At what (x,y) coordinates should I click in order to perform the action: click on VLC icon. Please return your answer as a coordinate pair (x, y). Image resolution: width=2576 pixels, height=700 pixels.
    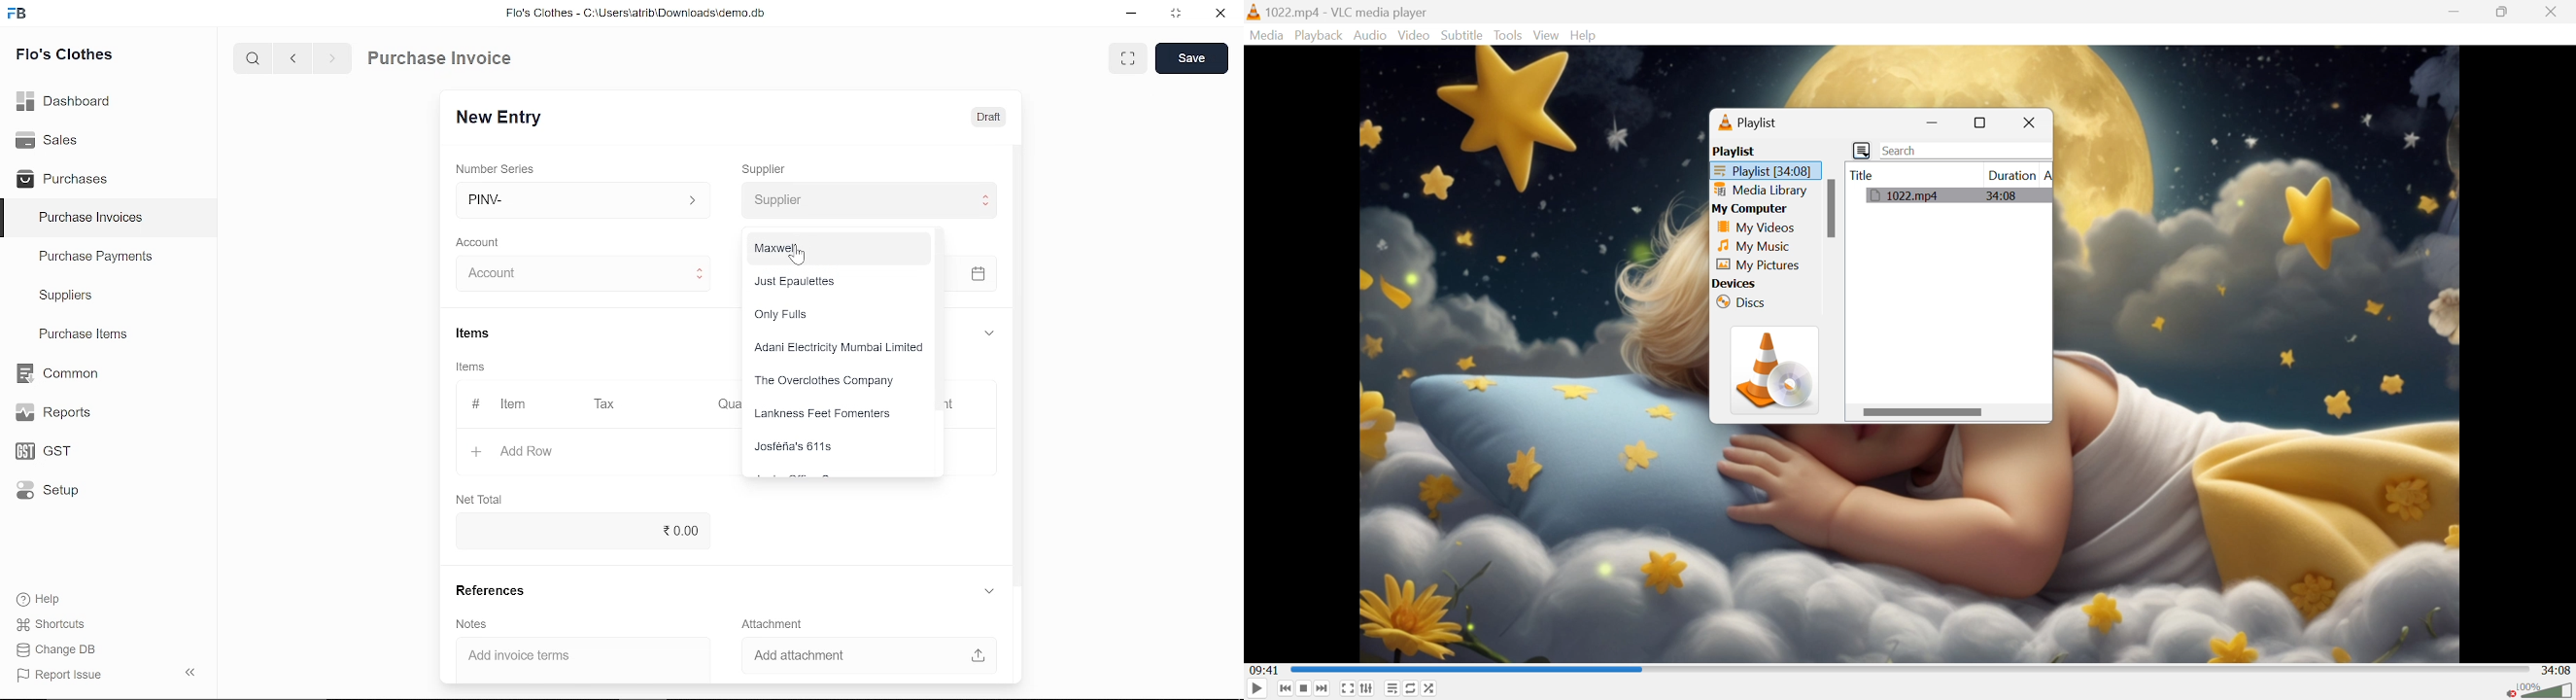
    Looking at the image, I should click on (1773, 369).